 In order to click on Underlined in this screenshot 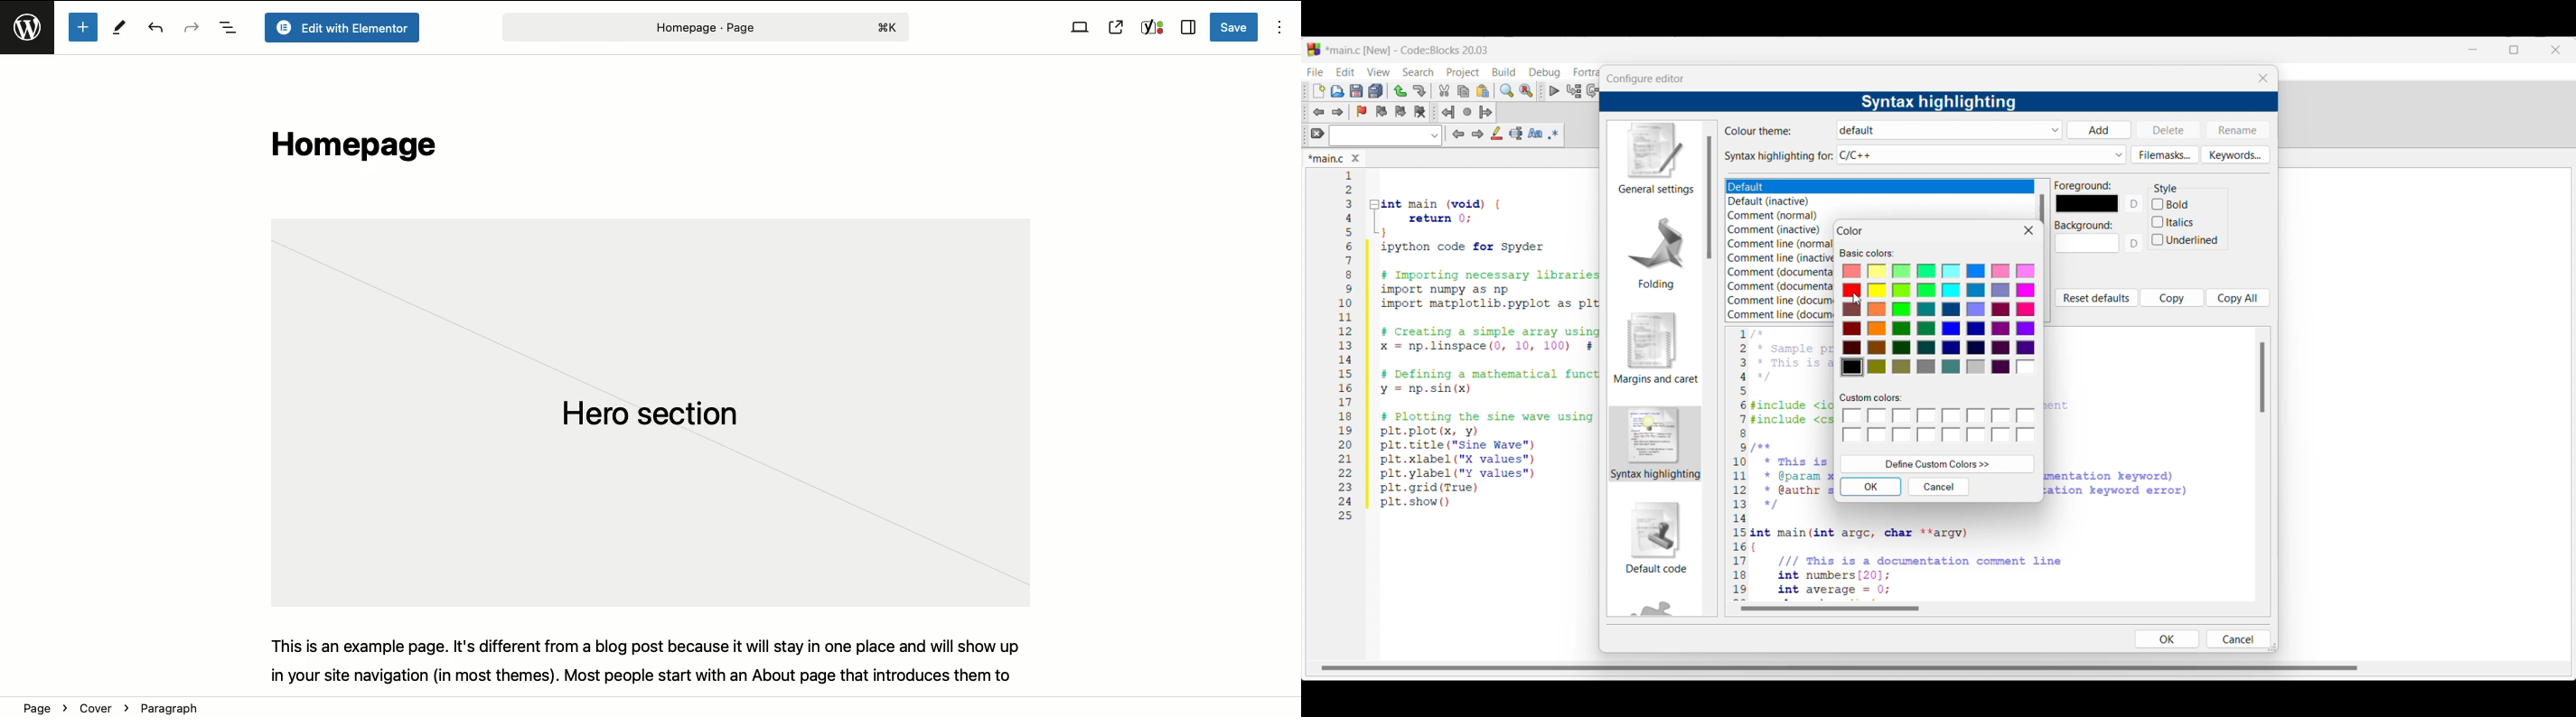, I will do `click(2187, 241)`.